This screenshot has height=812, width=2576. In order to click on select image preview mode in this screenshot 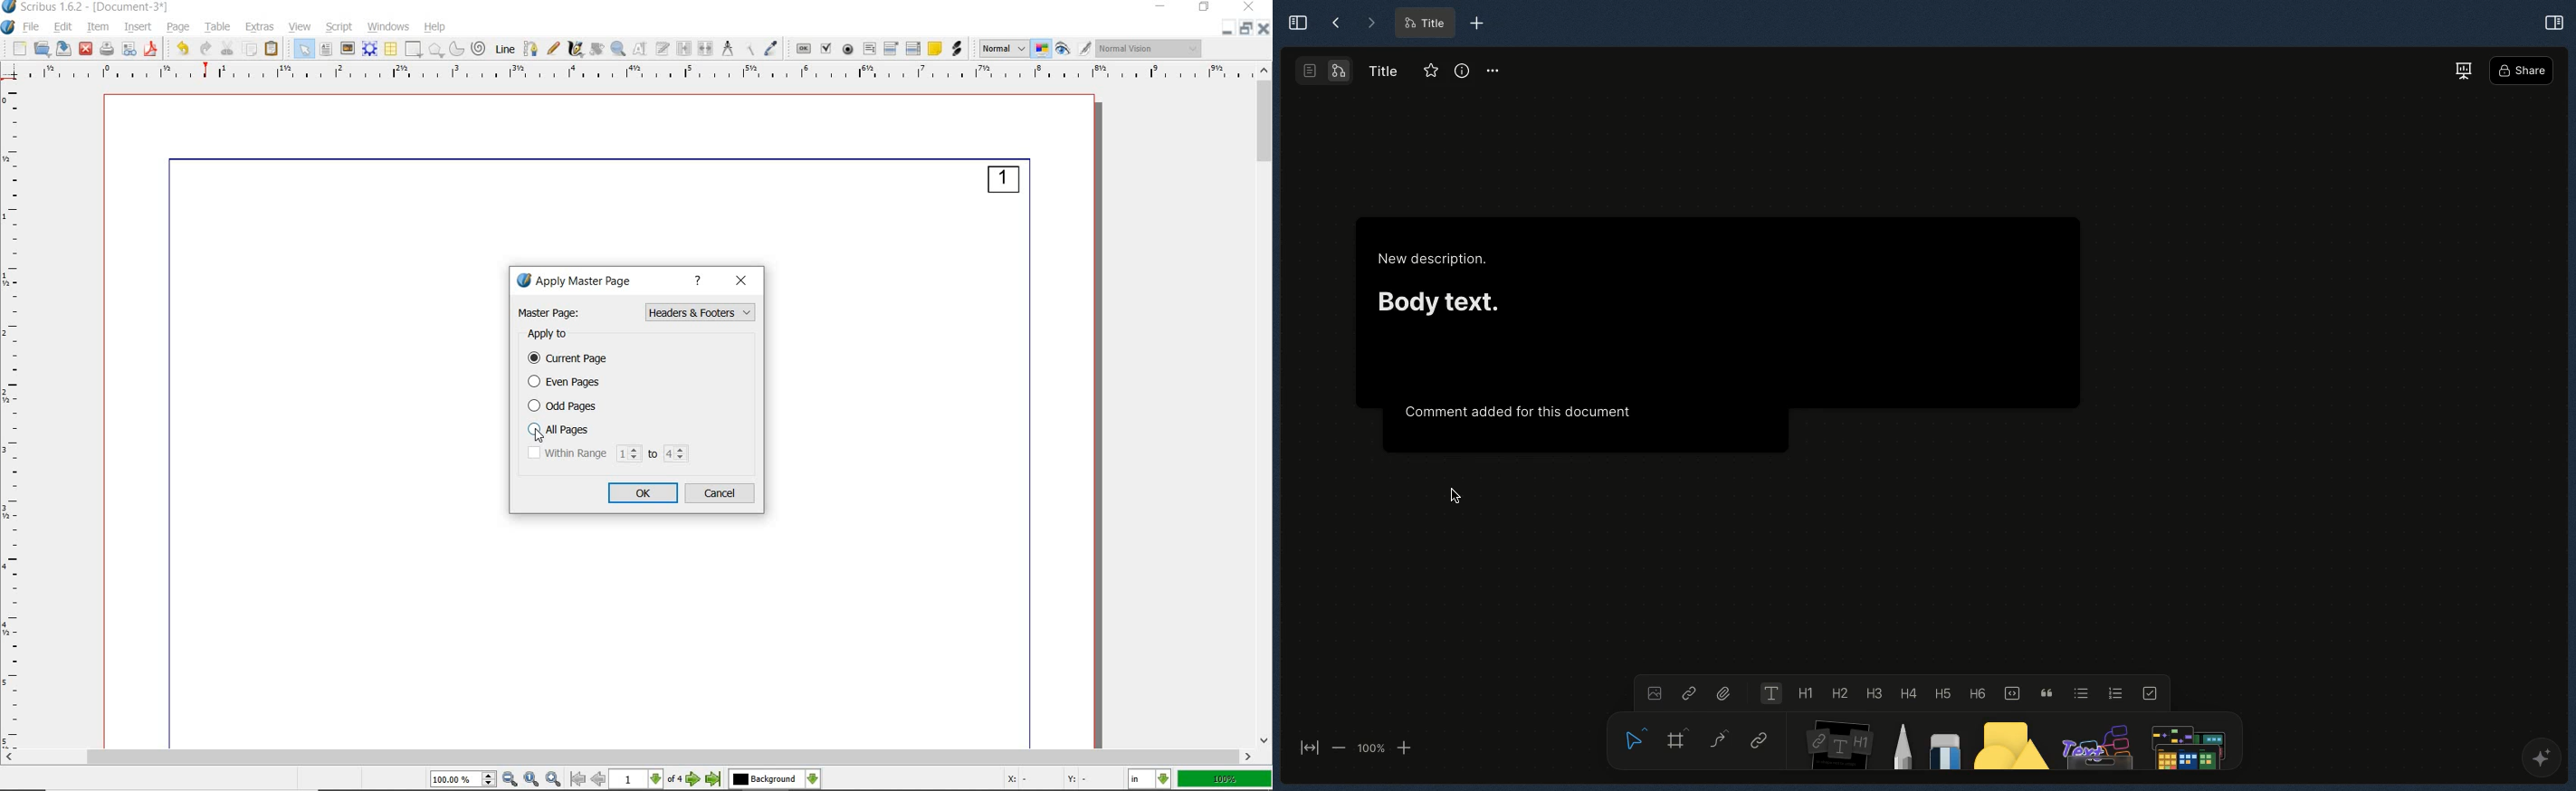, I will do `click(1002, 50)`.